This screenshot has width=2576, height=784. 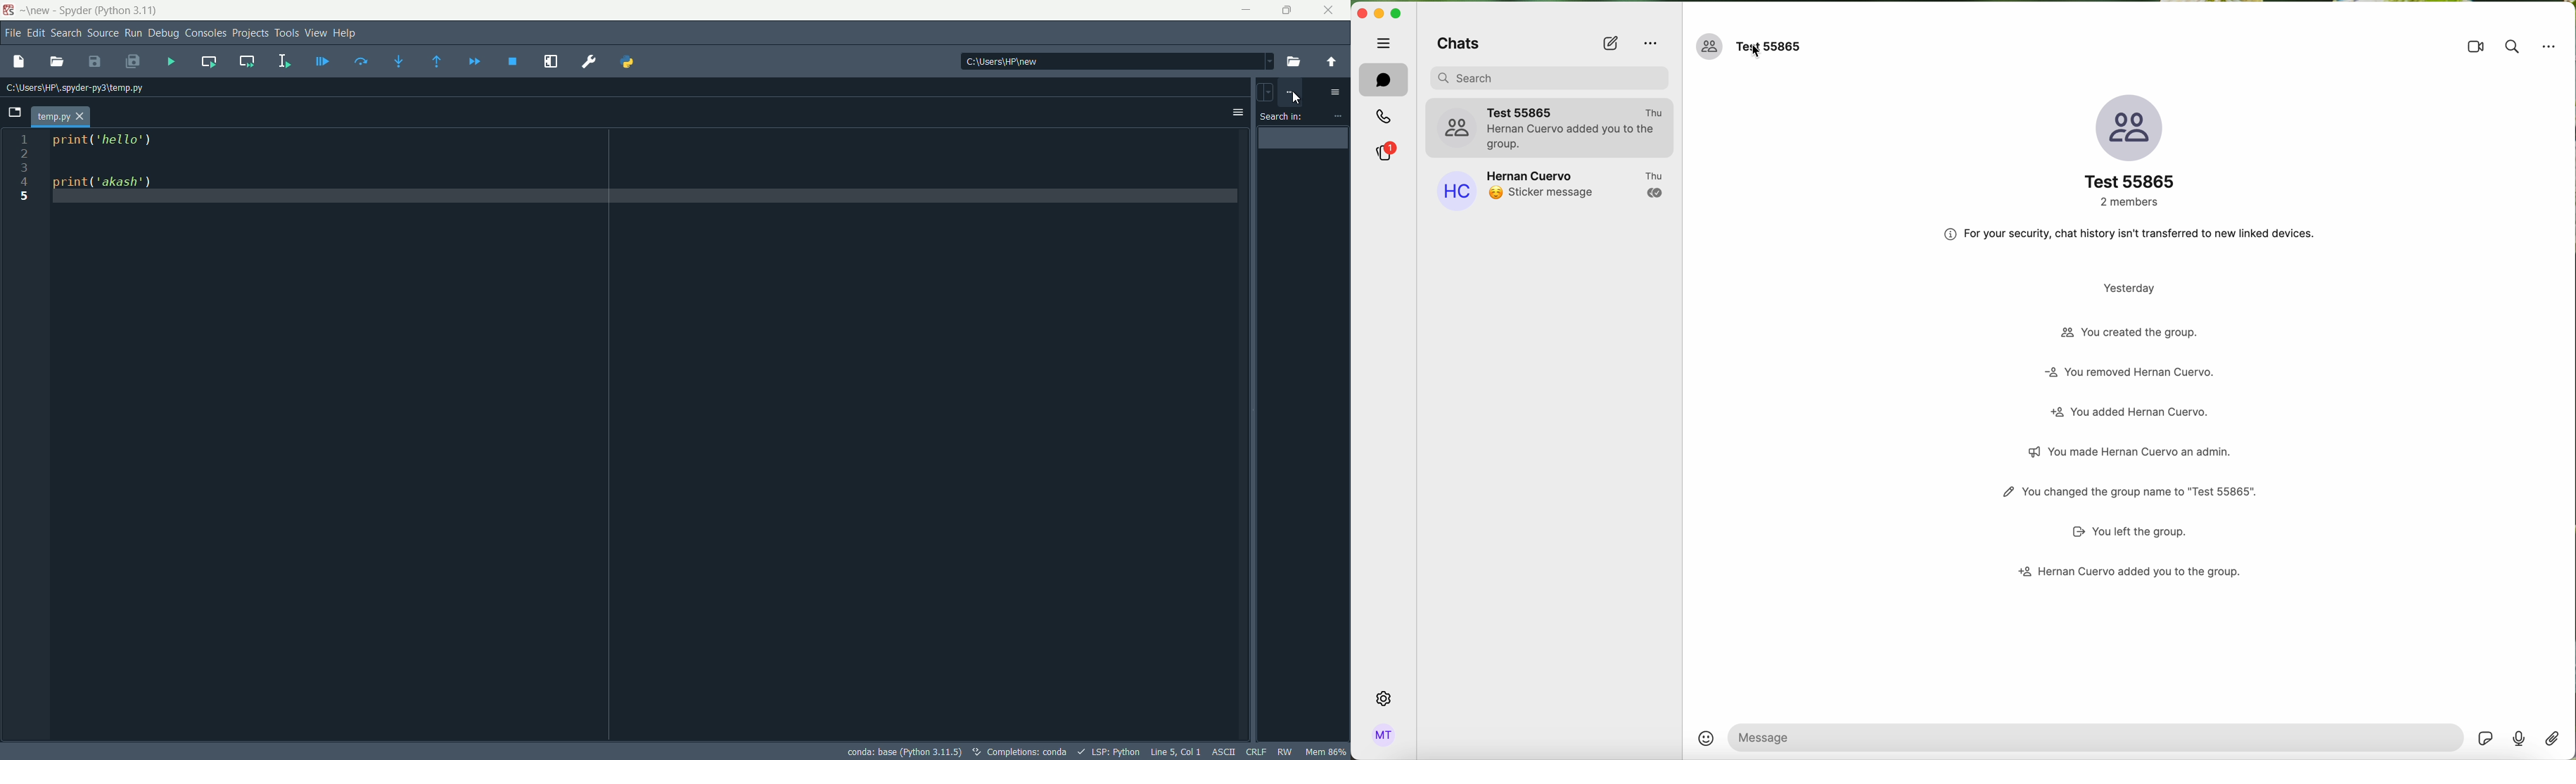 What do you see at coordinates (1289, 91) in the screenshot?
I see `Find in file settings` at bounding box center [1289, 91].